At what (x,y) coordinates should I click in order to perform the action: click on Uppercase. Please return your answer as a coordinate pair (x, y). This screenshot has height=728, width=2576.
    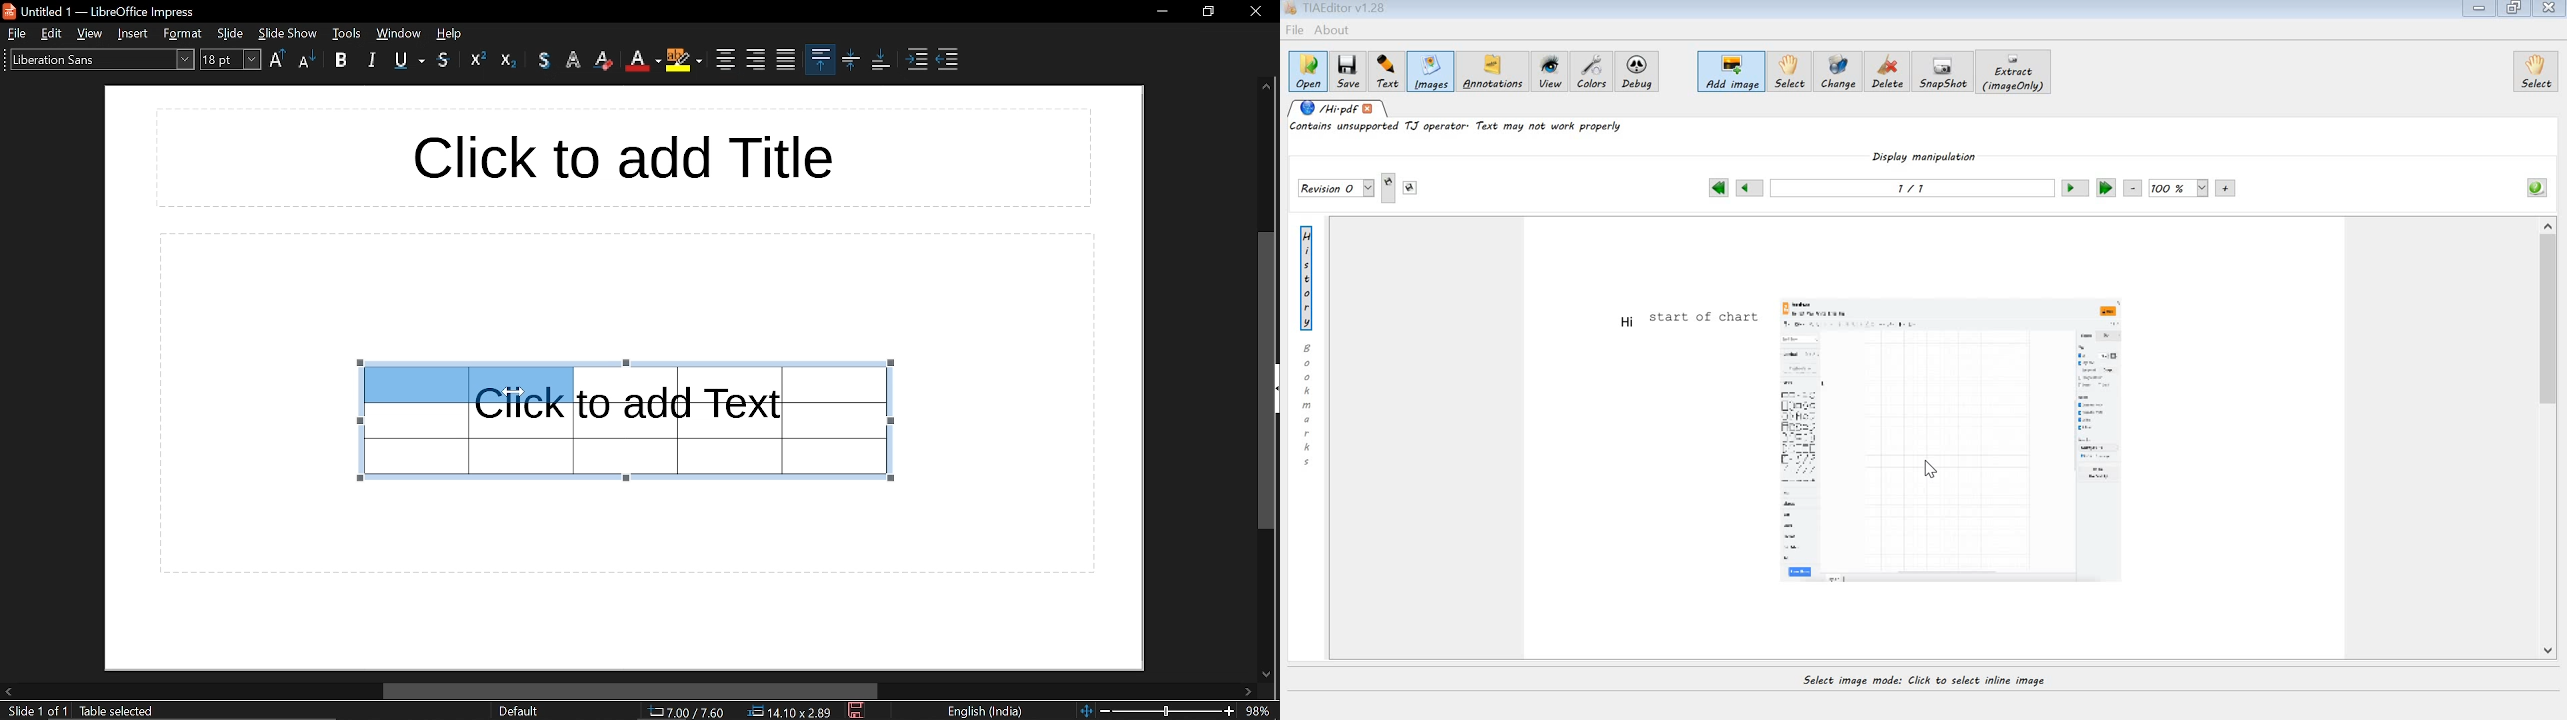
    Looking at the image, I should click on (278, 60).